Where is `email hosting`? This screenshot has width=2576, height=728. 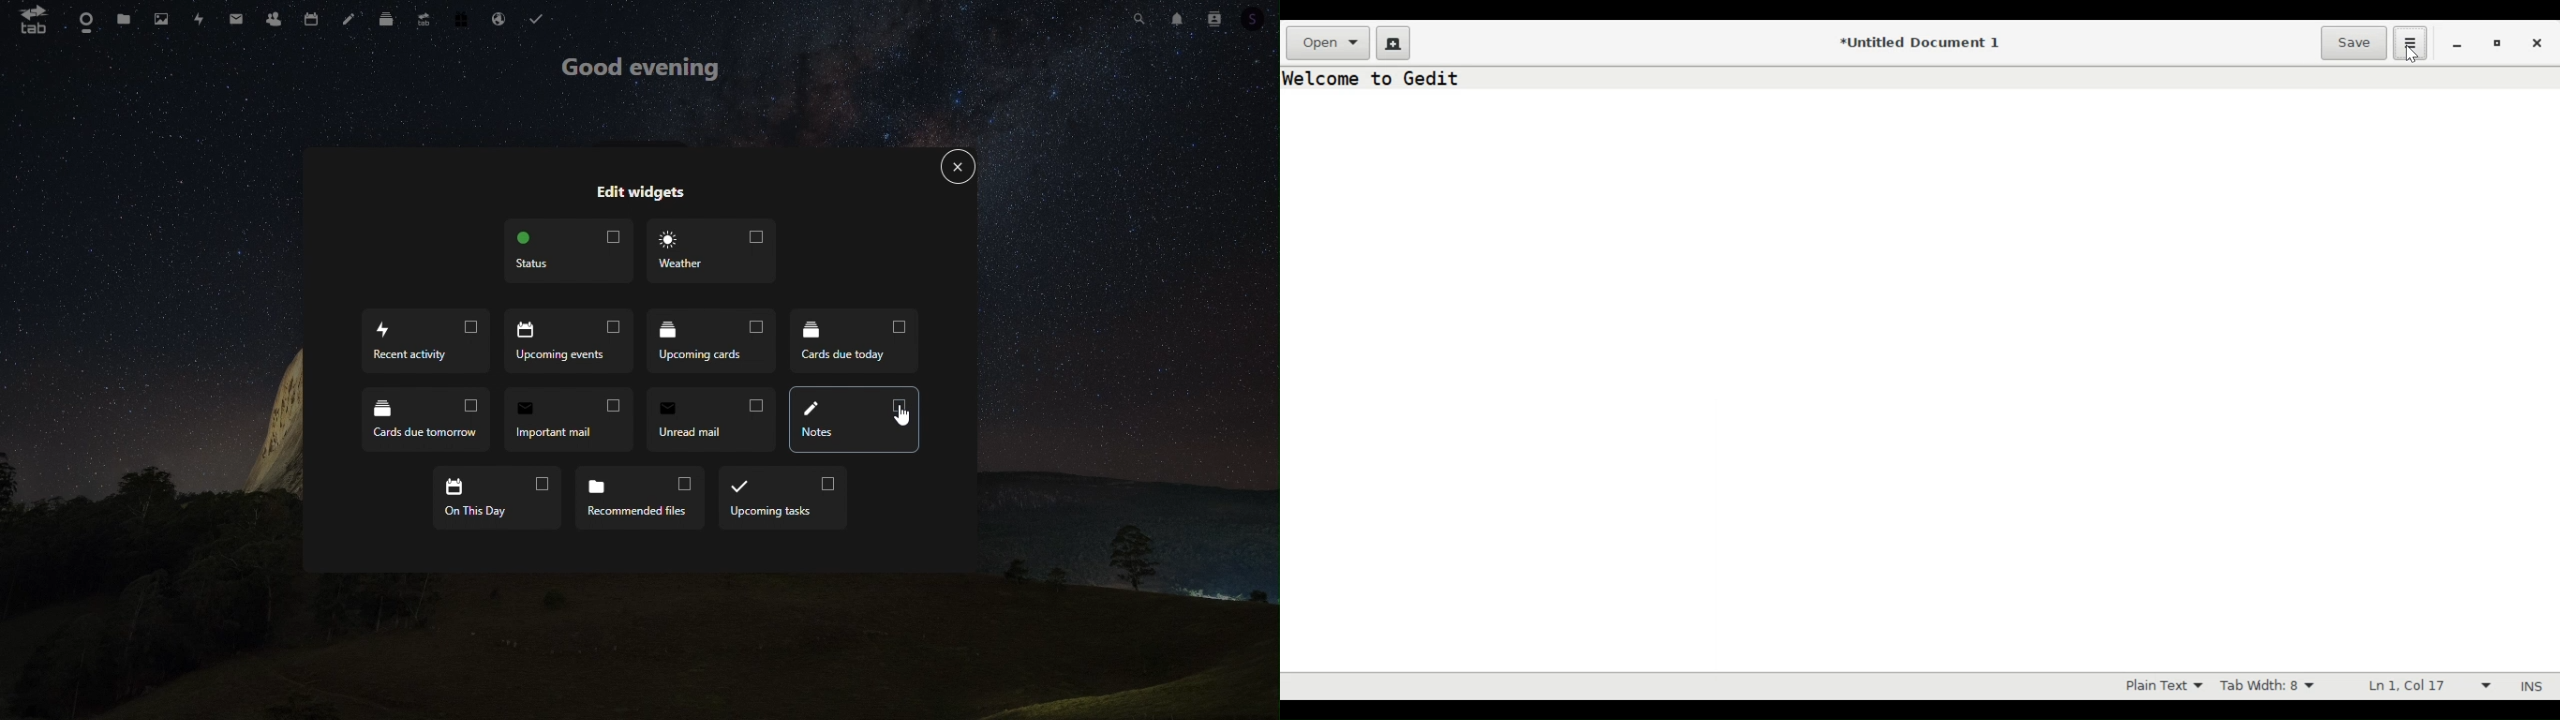 email hosting is located at coordinates (501, 19).